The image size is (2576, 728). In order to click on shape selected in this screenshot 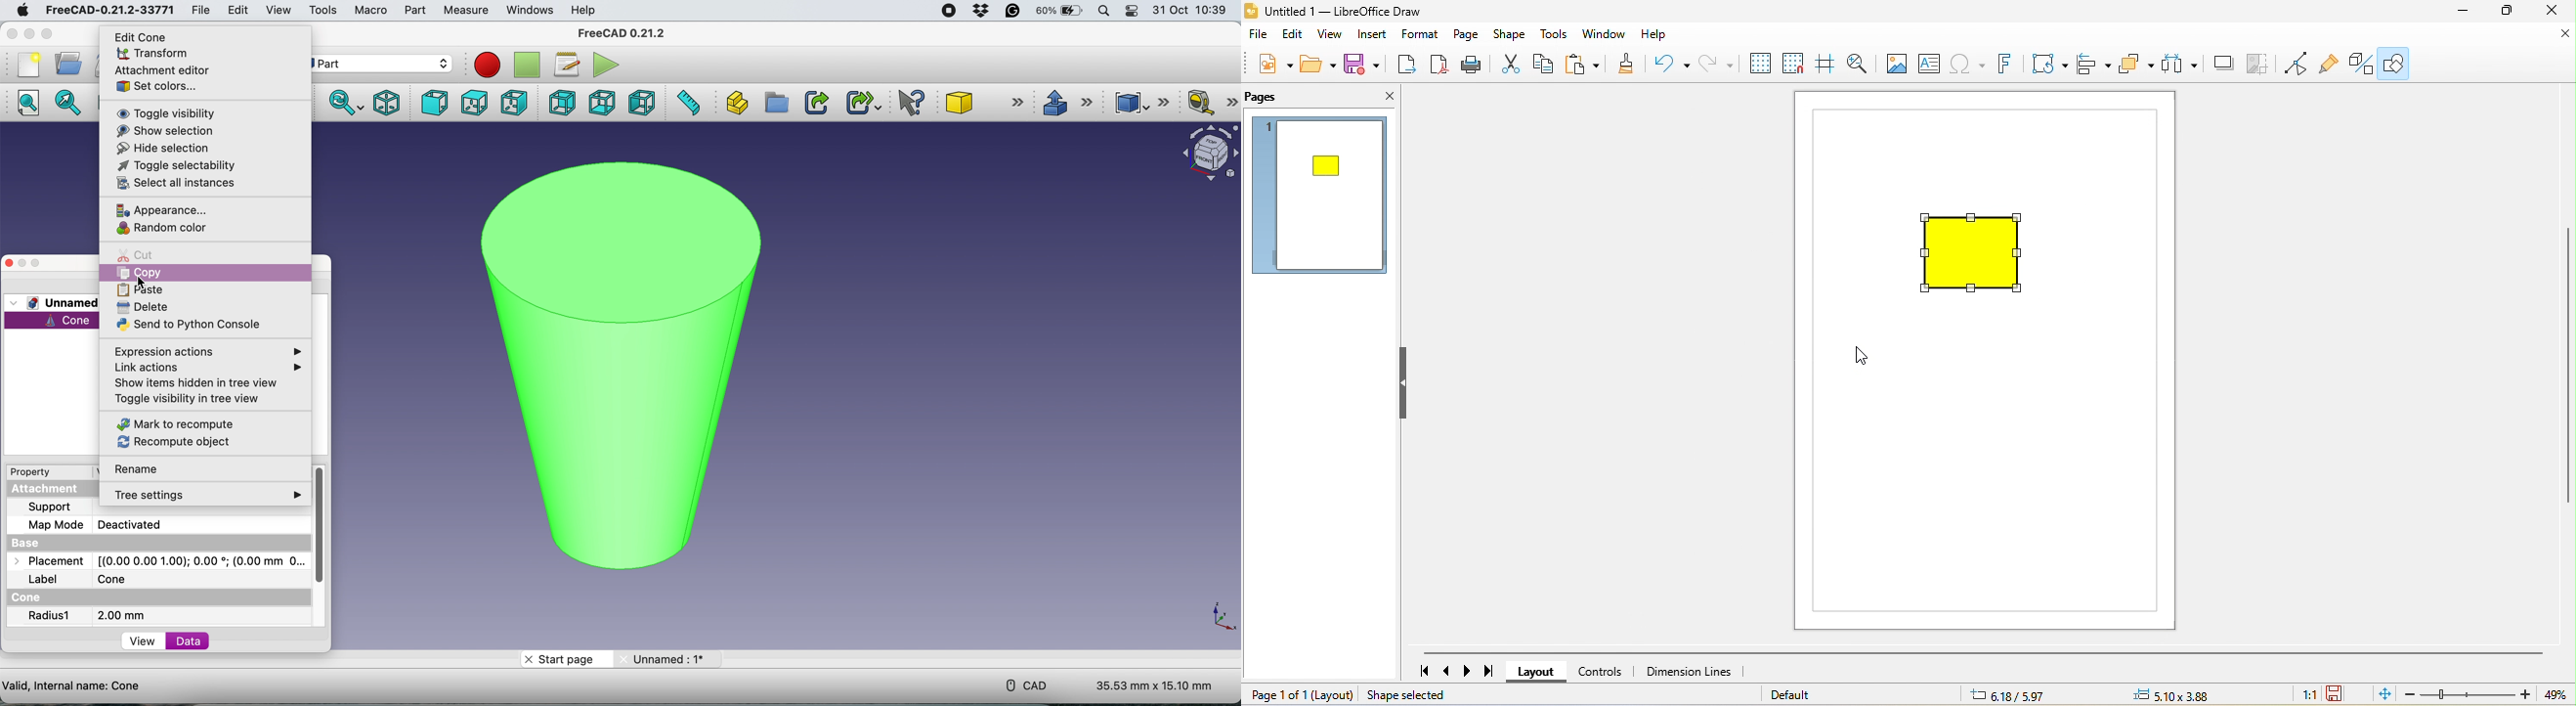, I will do `click(1419, 693)`.